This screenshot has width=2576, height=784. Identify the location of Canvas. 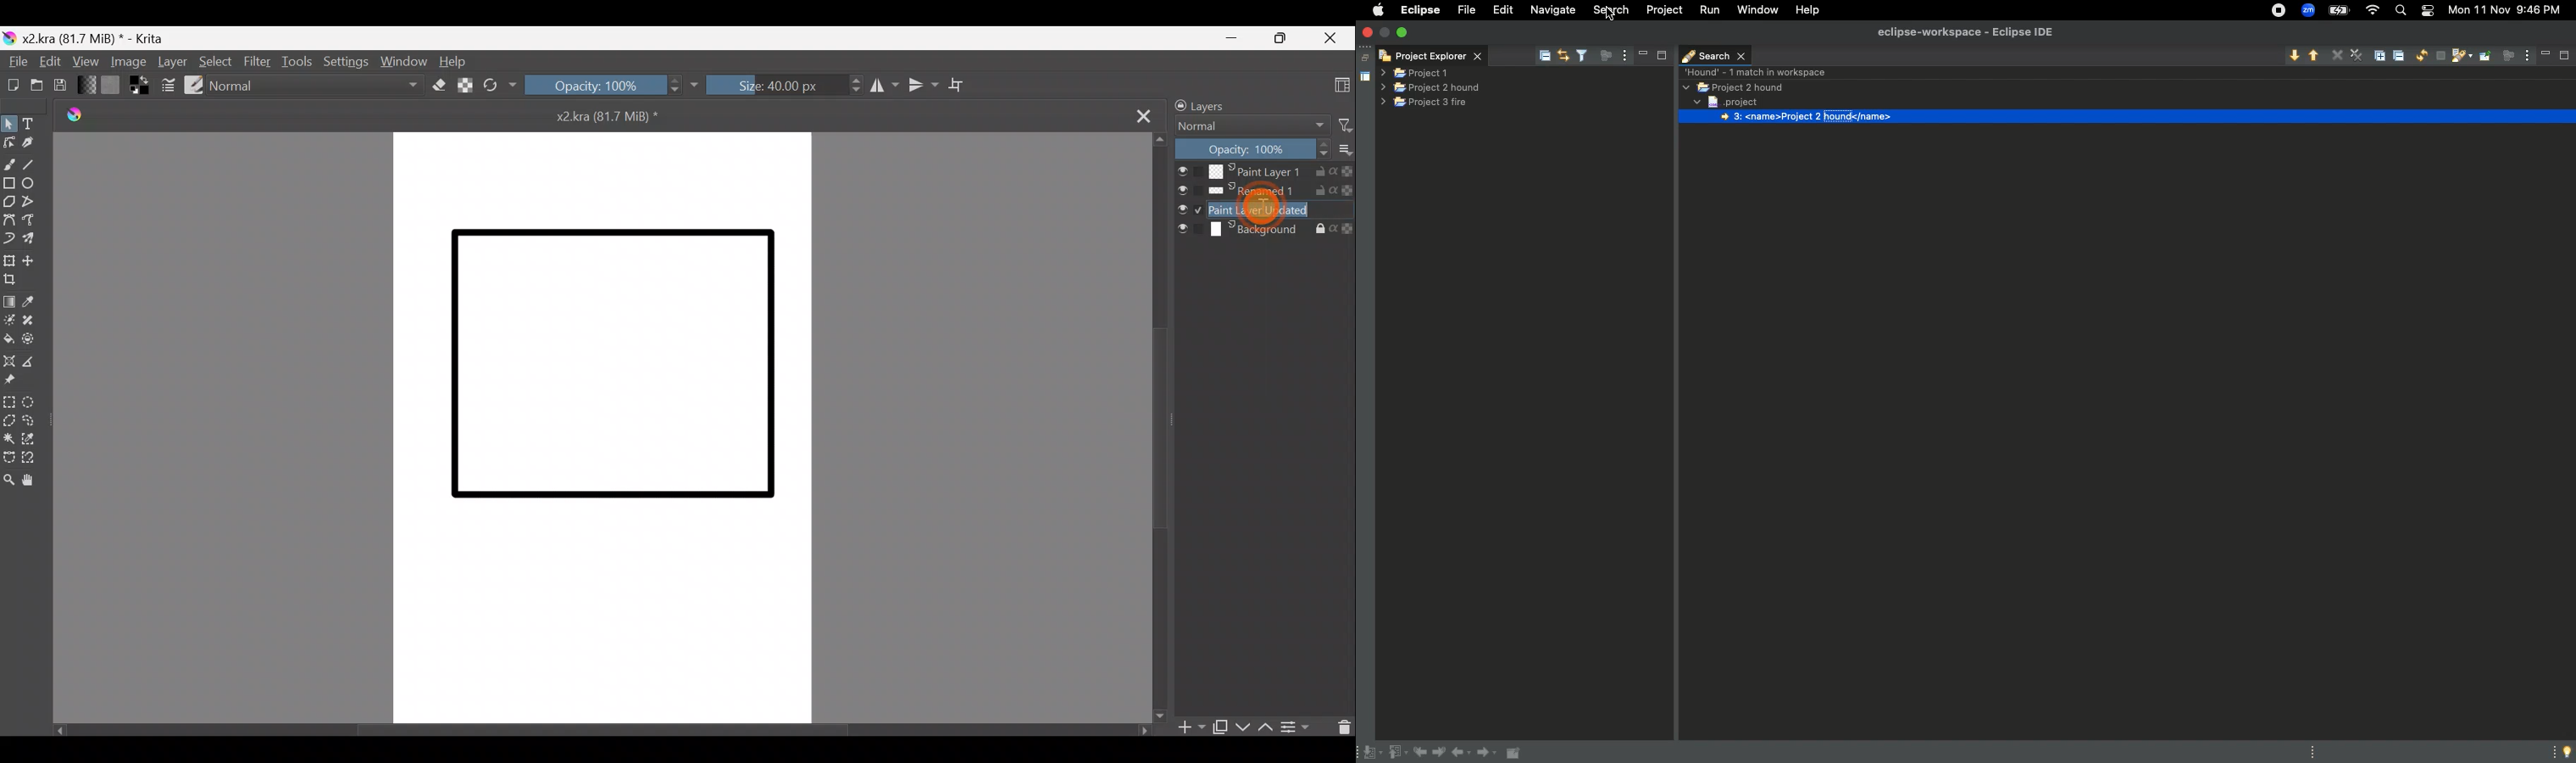
(605, 429).